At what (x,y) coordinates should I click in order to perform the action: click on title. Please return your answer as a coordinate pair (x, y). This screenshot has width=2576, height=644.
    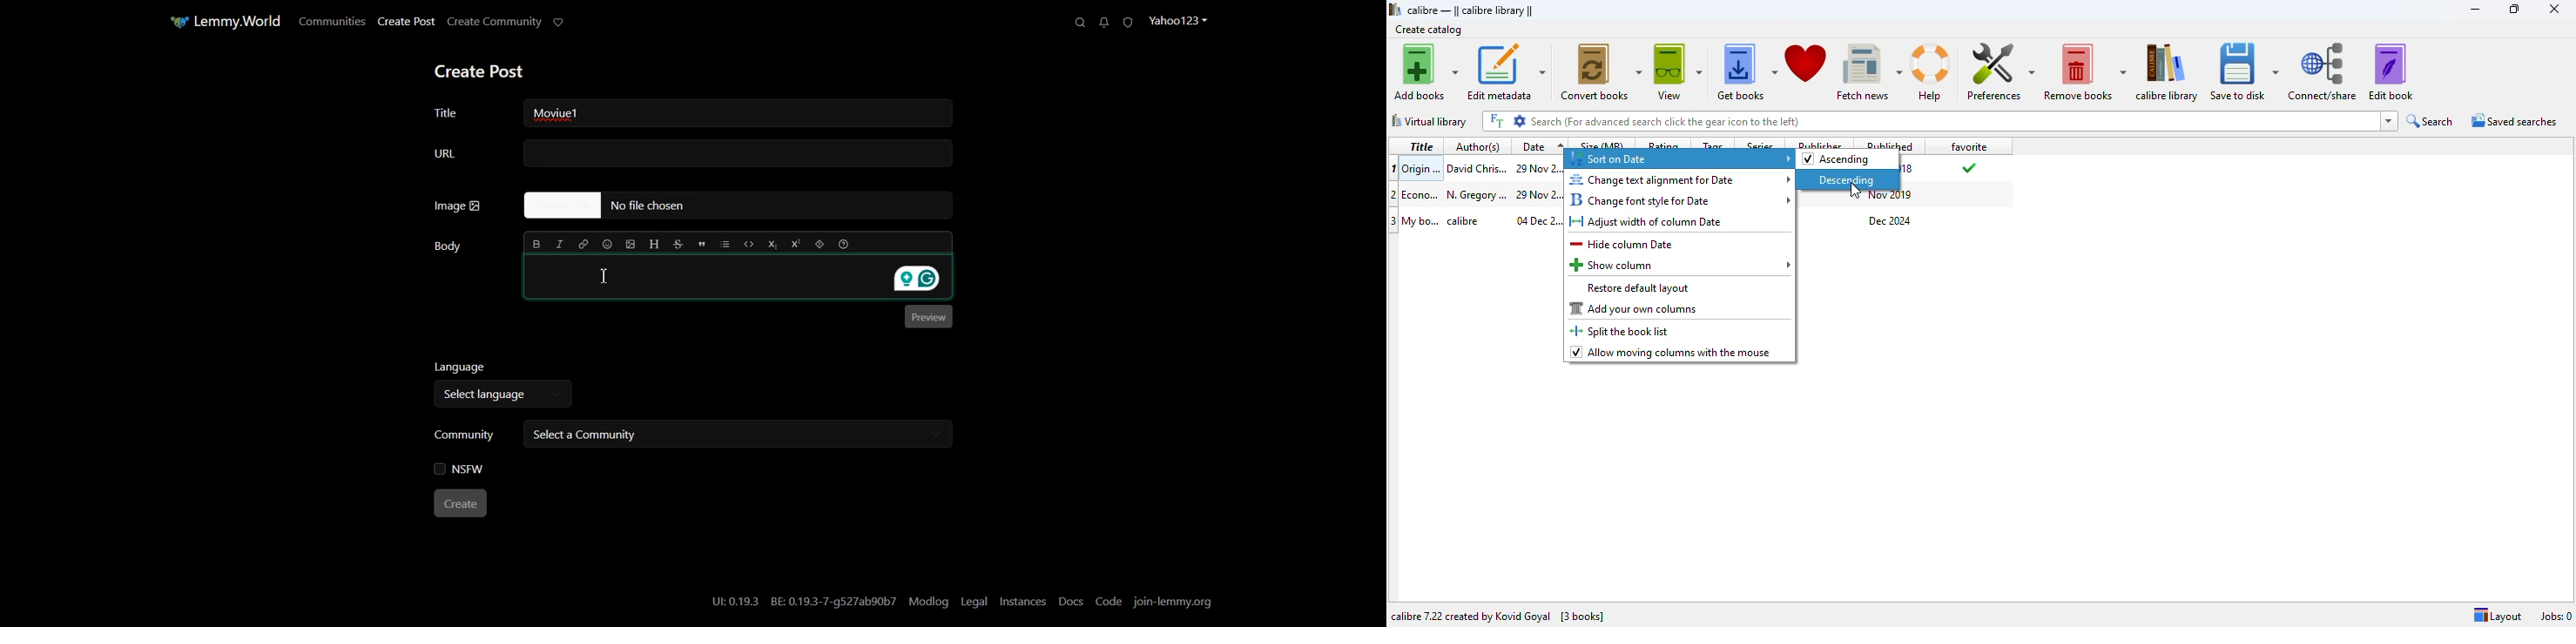
    Looking at the image, I should click on (1421, 193).